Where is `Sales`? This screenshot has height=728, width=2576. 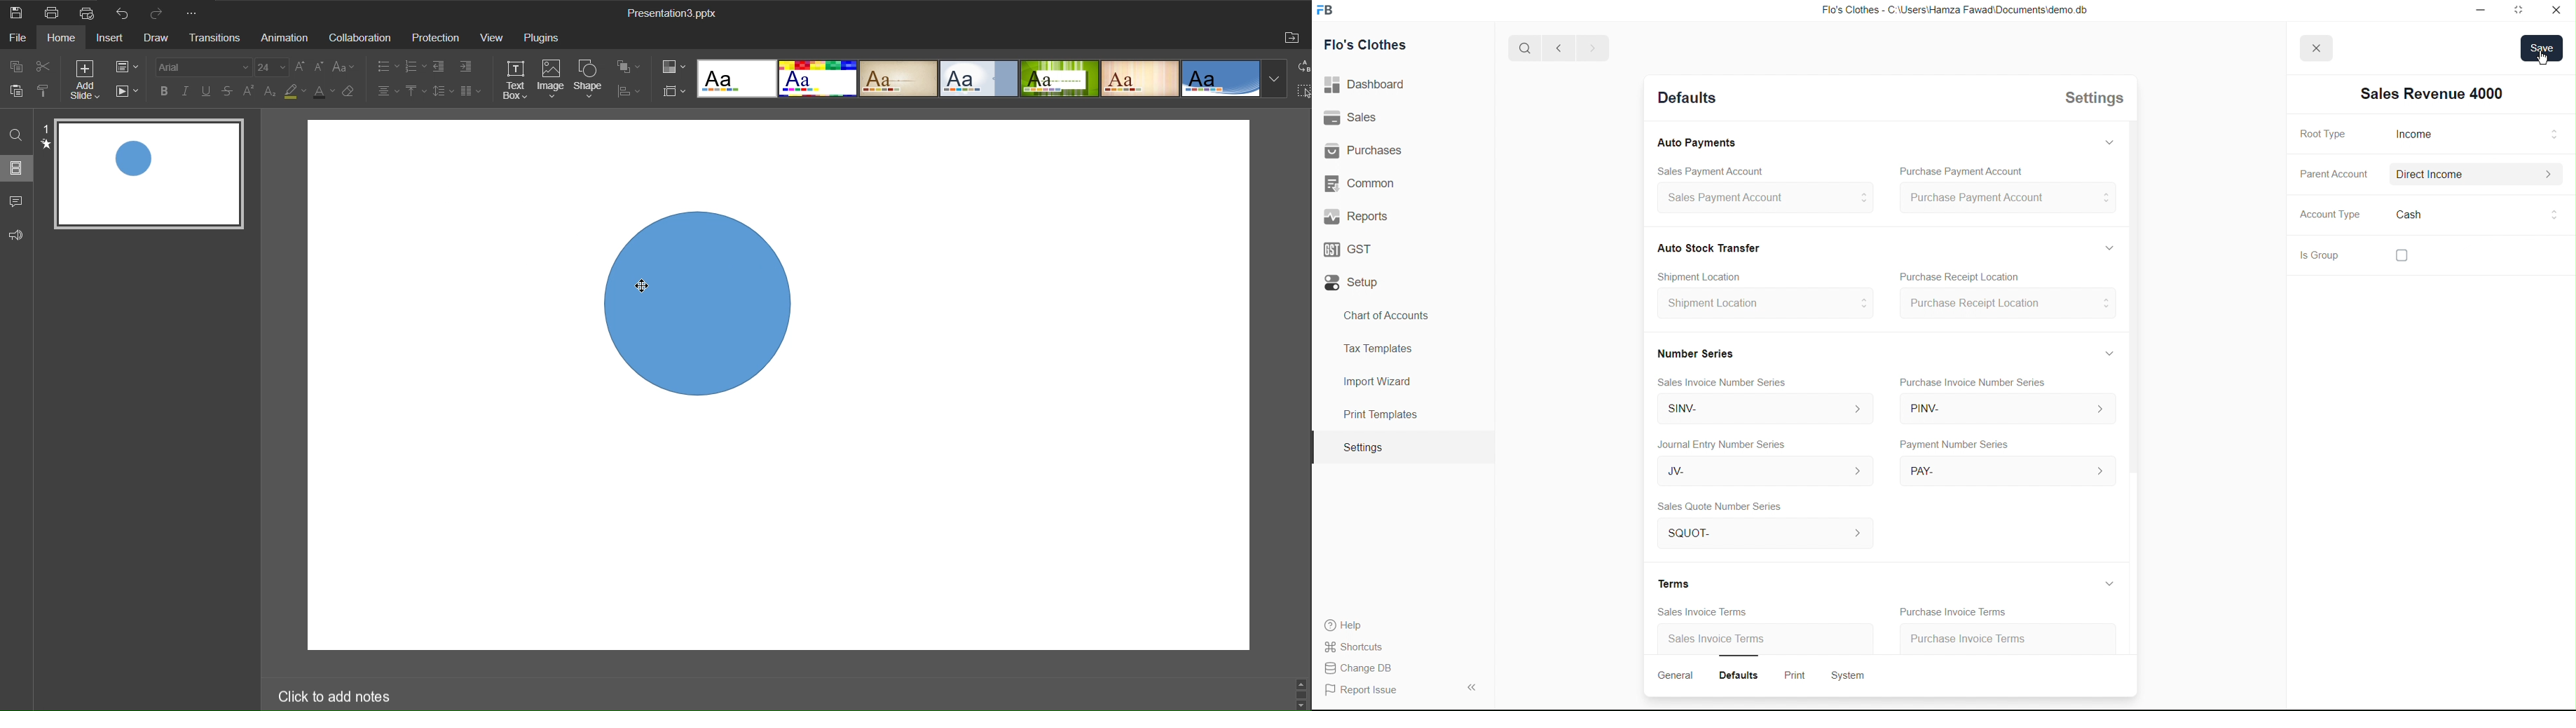
Sales is located at coordinates (1353, 118).